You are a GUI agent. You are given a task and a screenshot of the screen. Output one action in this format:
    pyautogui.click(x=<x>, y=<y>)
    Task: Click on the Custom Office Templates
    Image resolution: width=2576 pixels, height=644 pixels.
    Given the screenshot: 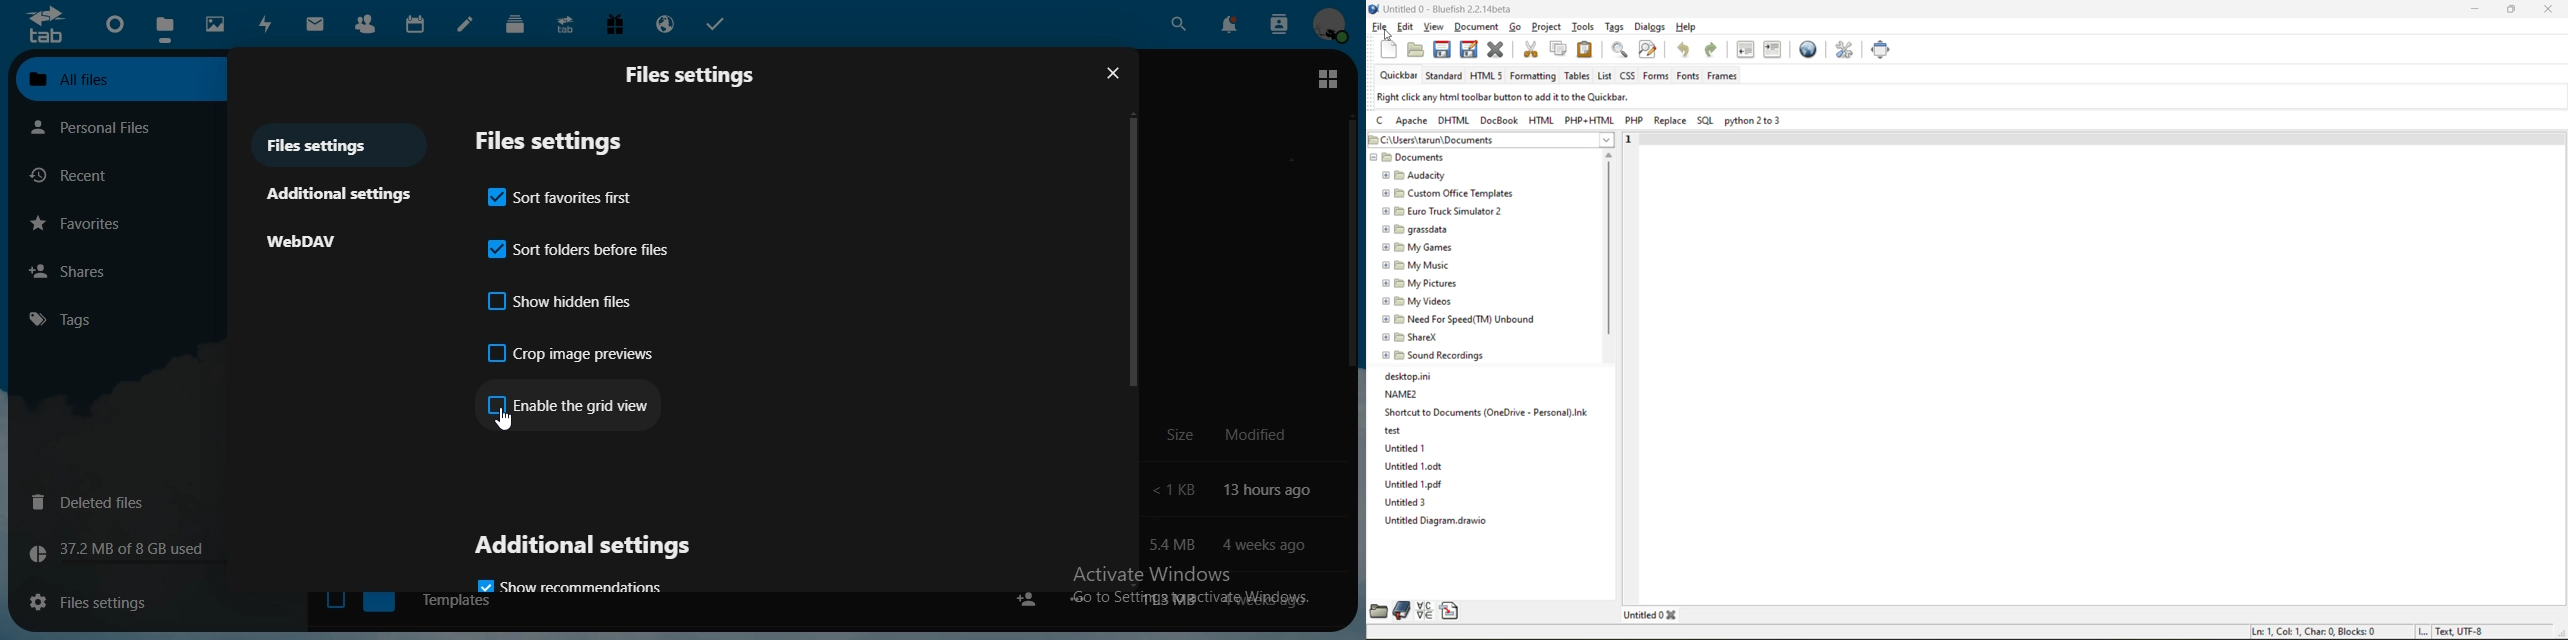 What is the action you would take?
    pyautogui.click(x=1444, y=194)
    